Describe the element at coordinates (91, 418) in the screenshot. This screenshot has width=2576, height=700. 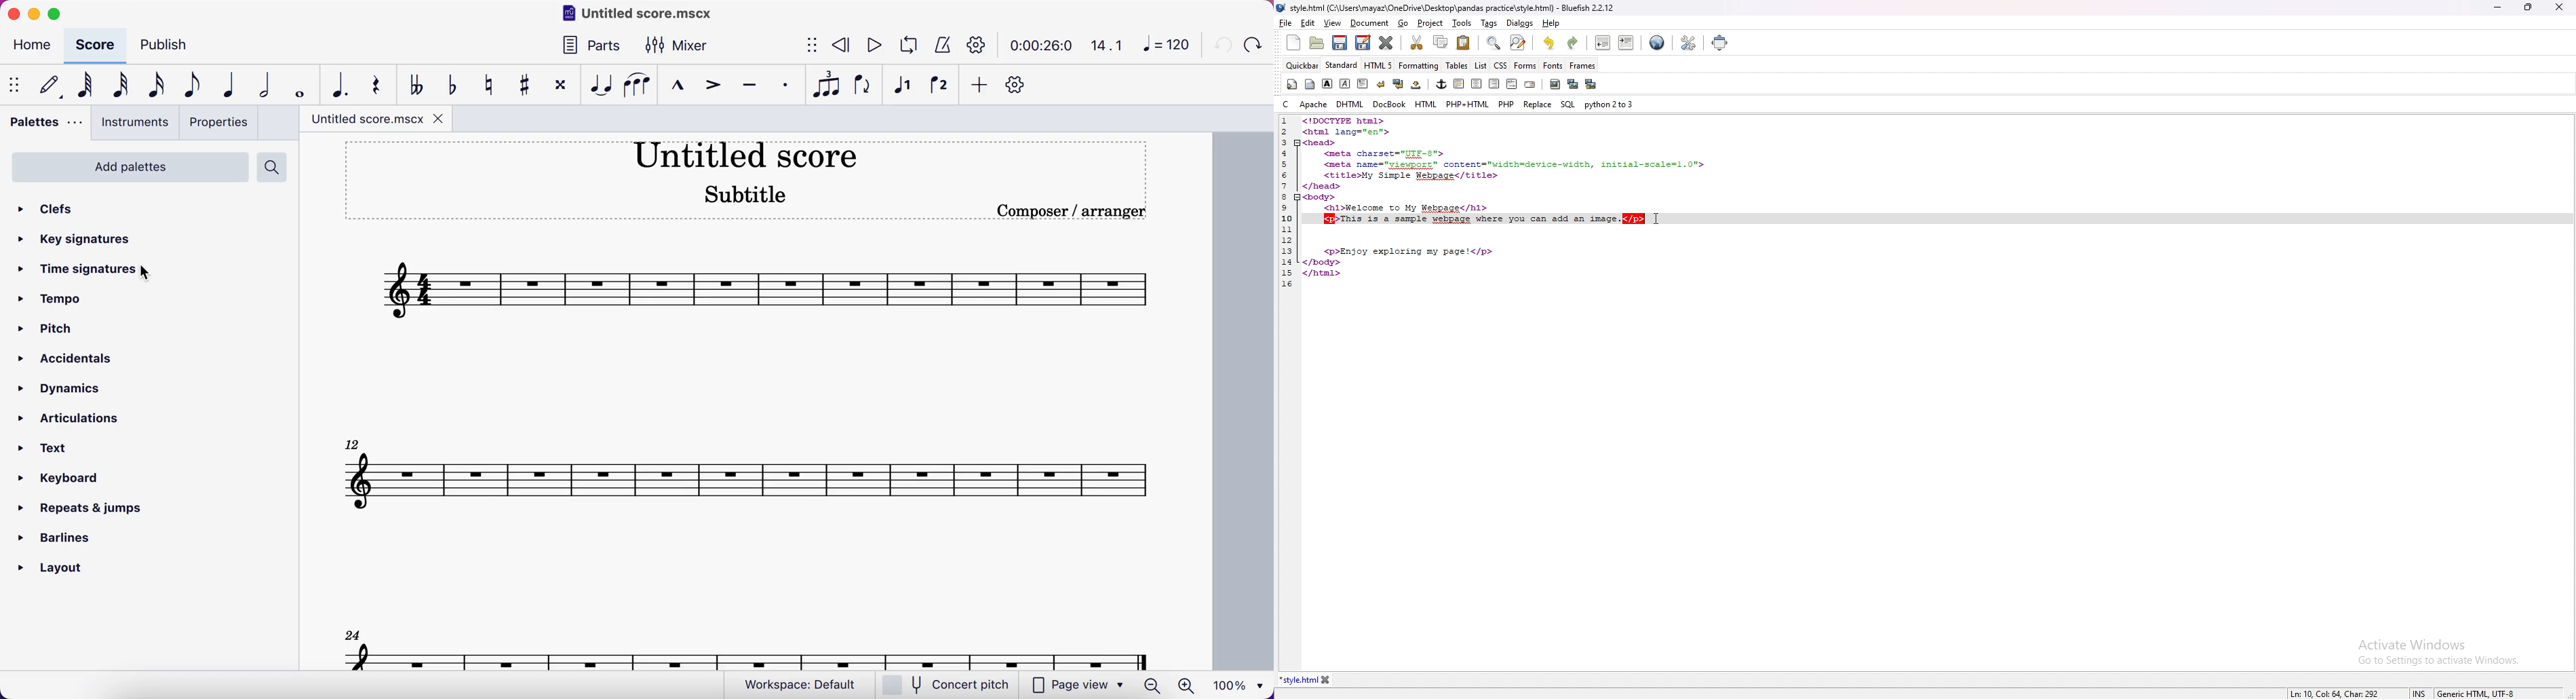
I see `articulations` at that location.